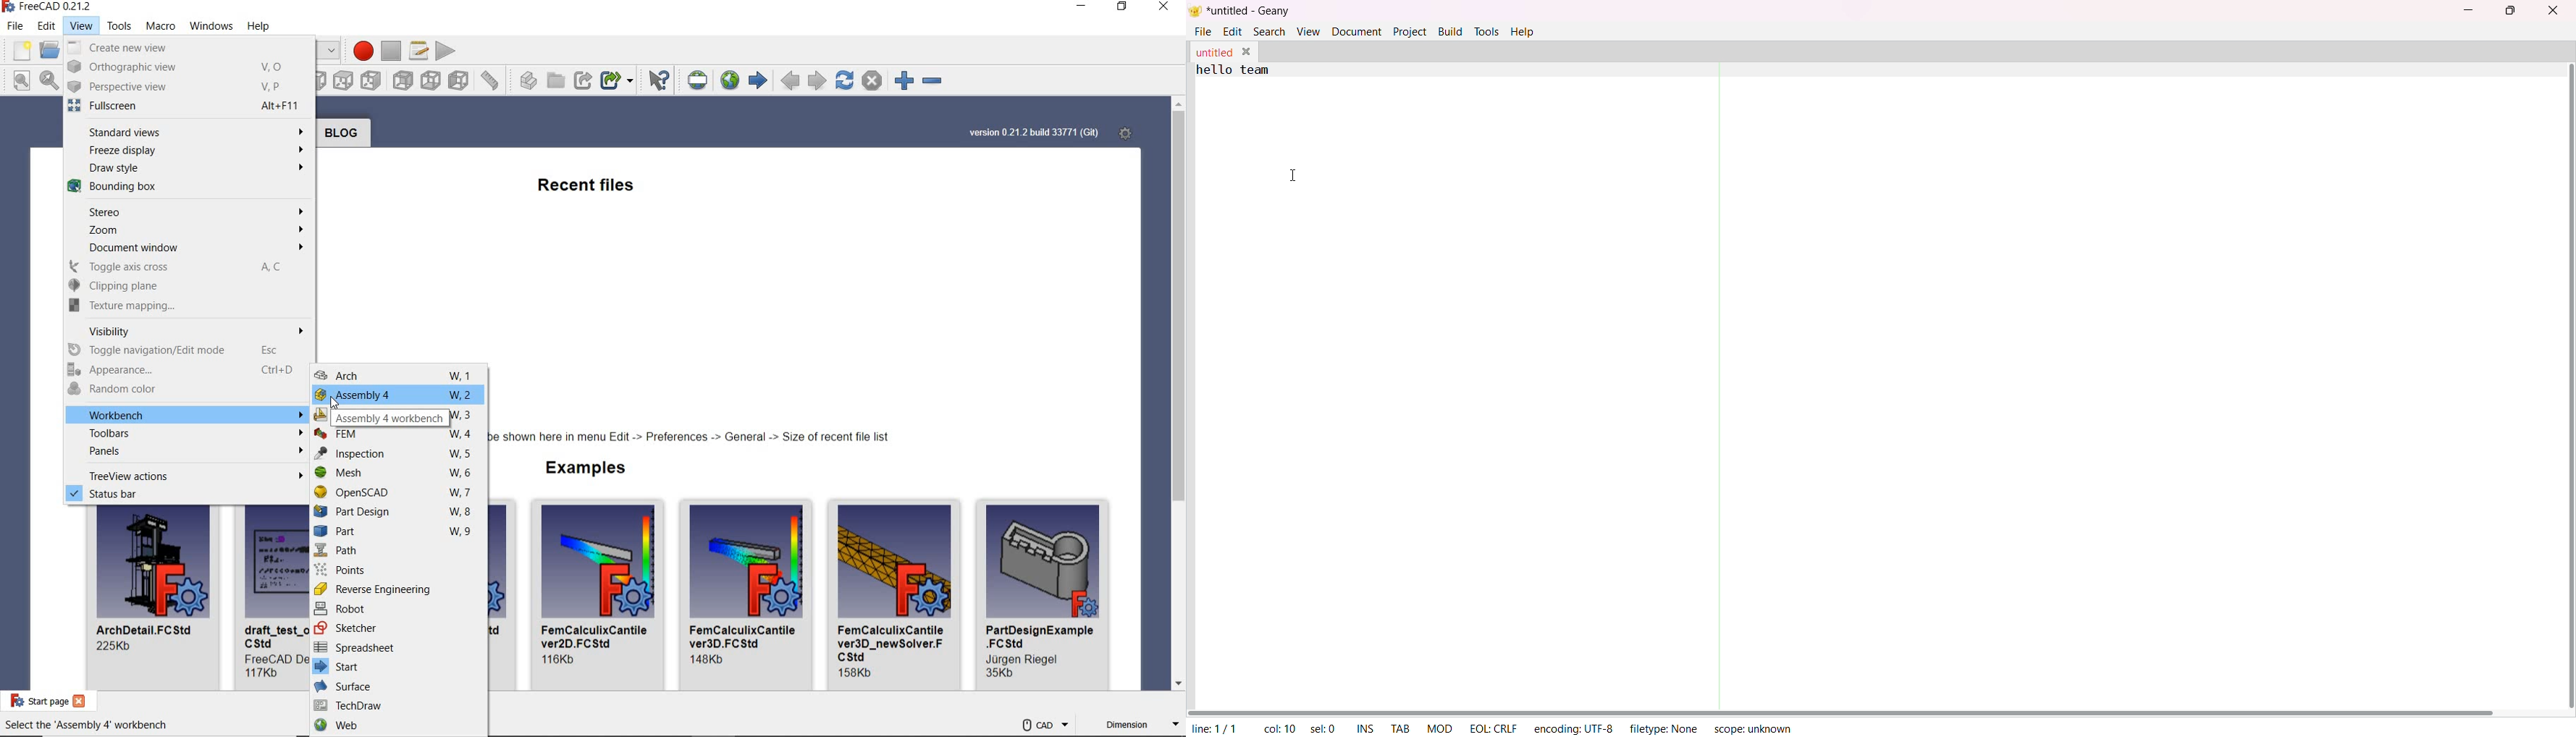 The width and height of the screenshot is (2576, 756). What do you see at coordinates (460, 80) in the screenshot?
I see `left` at bounding box center [460, 80].